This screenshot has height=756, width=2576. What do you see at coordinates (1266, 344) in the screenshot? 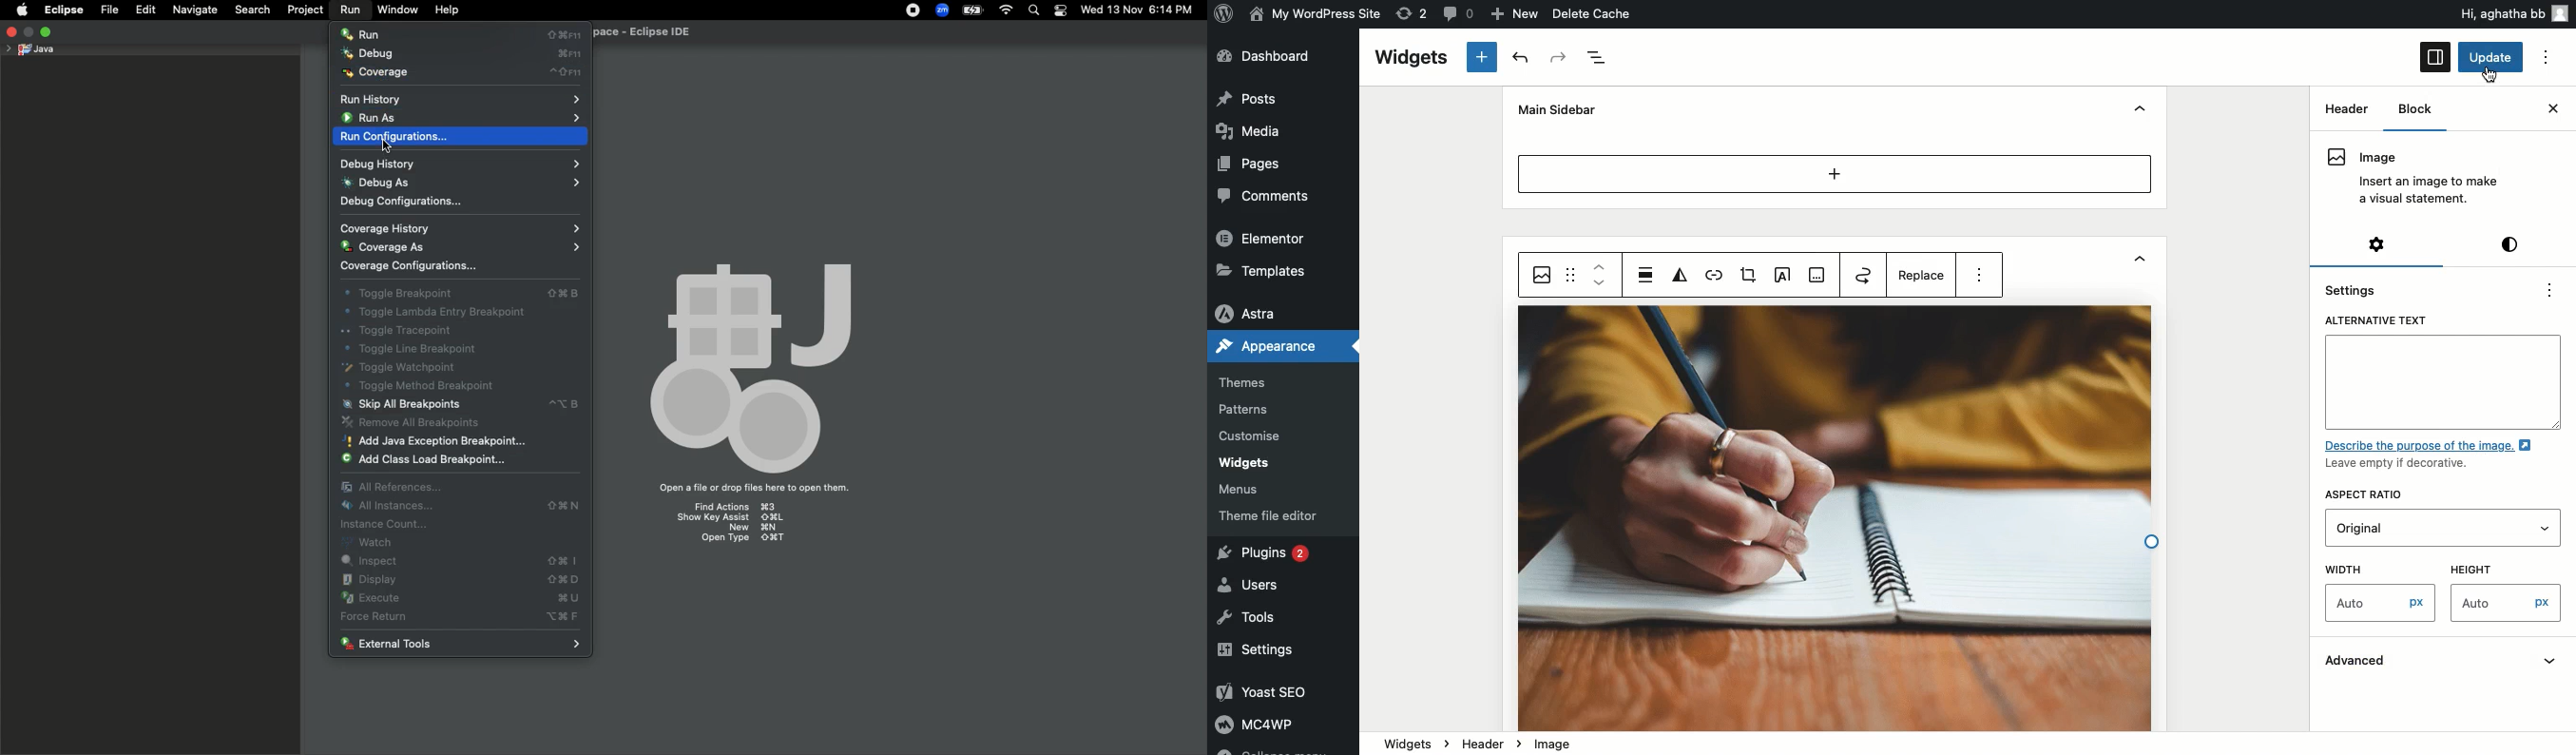
I see `Appearance` at bounding box center [1266, 344].